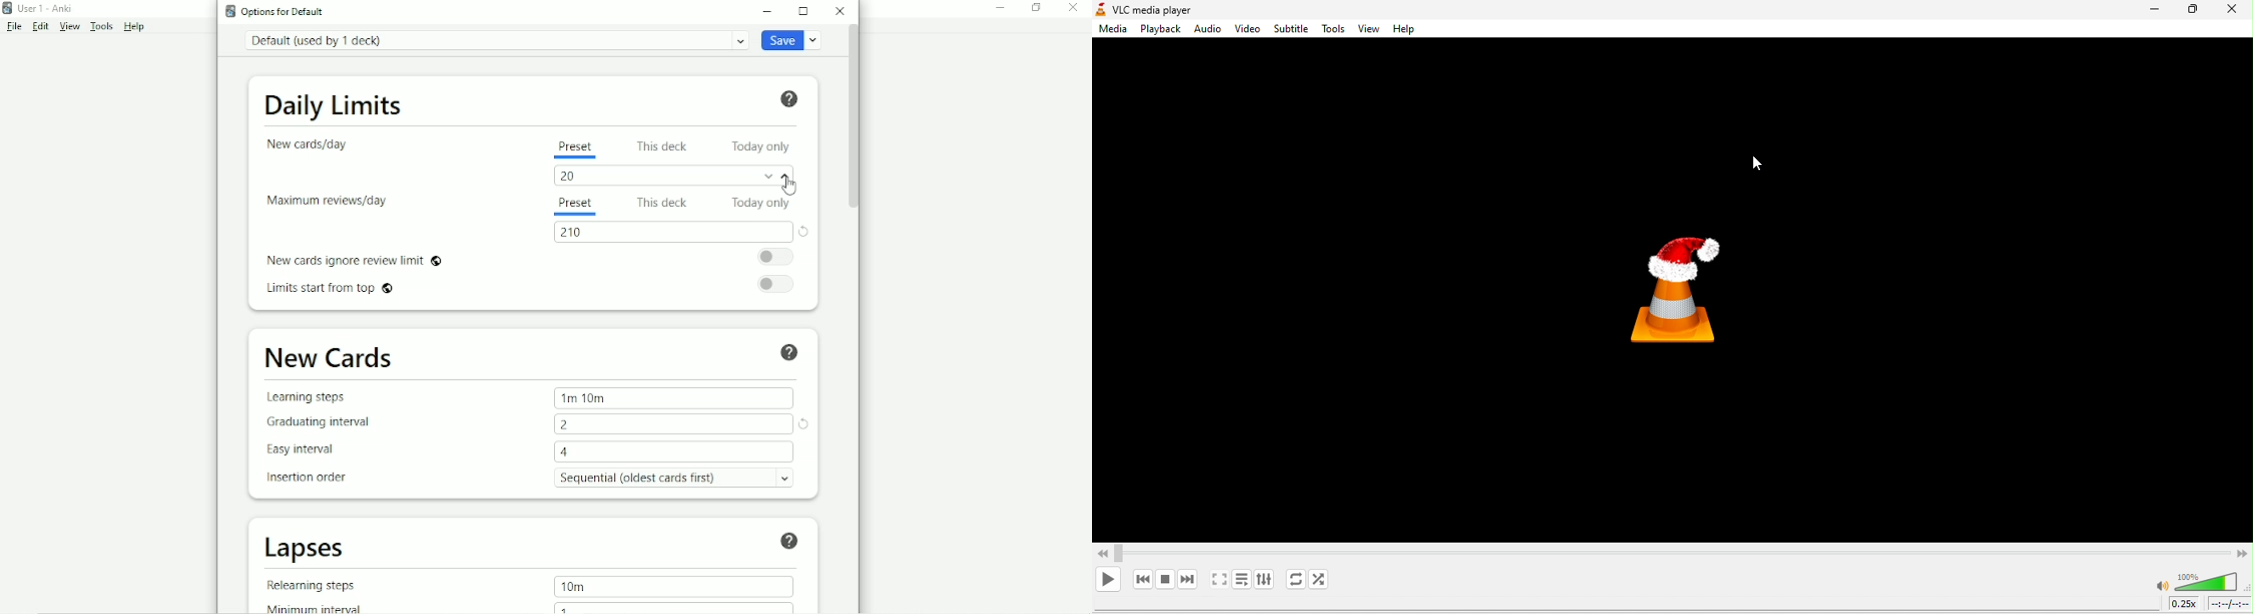  What do you see at coordinates (1262, 580) in the screenshot?
I see `show extended settings` at bounding box center [1262, 580].